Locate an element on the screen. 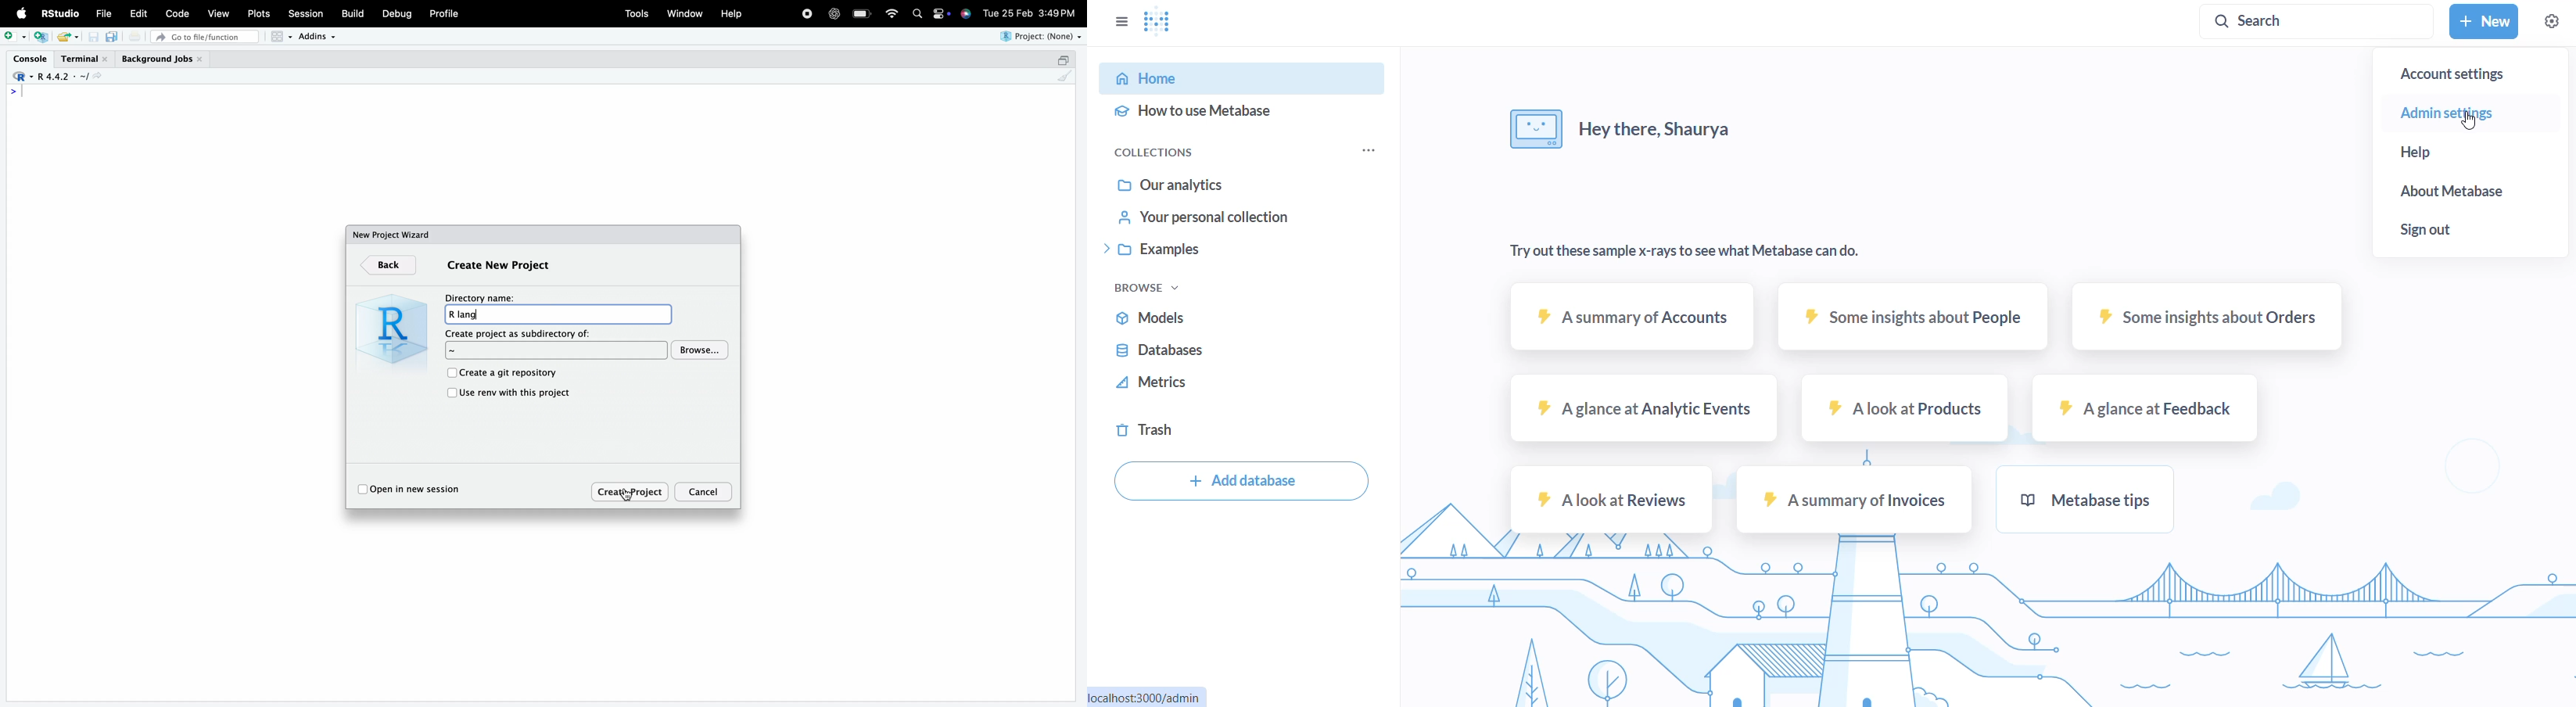 This screenshot has height=728, width=2576. Project: (None) is located at coordinates (1039, 37).